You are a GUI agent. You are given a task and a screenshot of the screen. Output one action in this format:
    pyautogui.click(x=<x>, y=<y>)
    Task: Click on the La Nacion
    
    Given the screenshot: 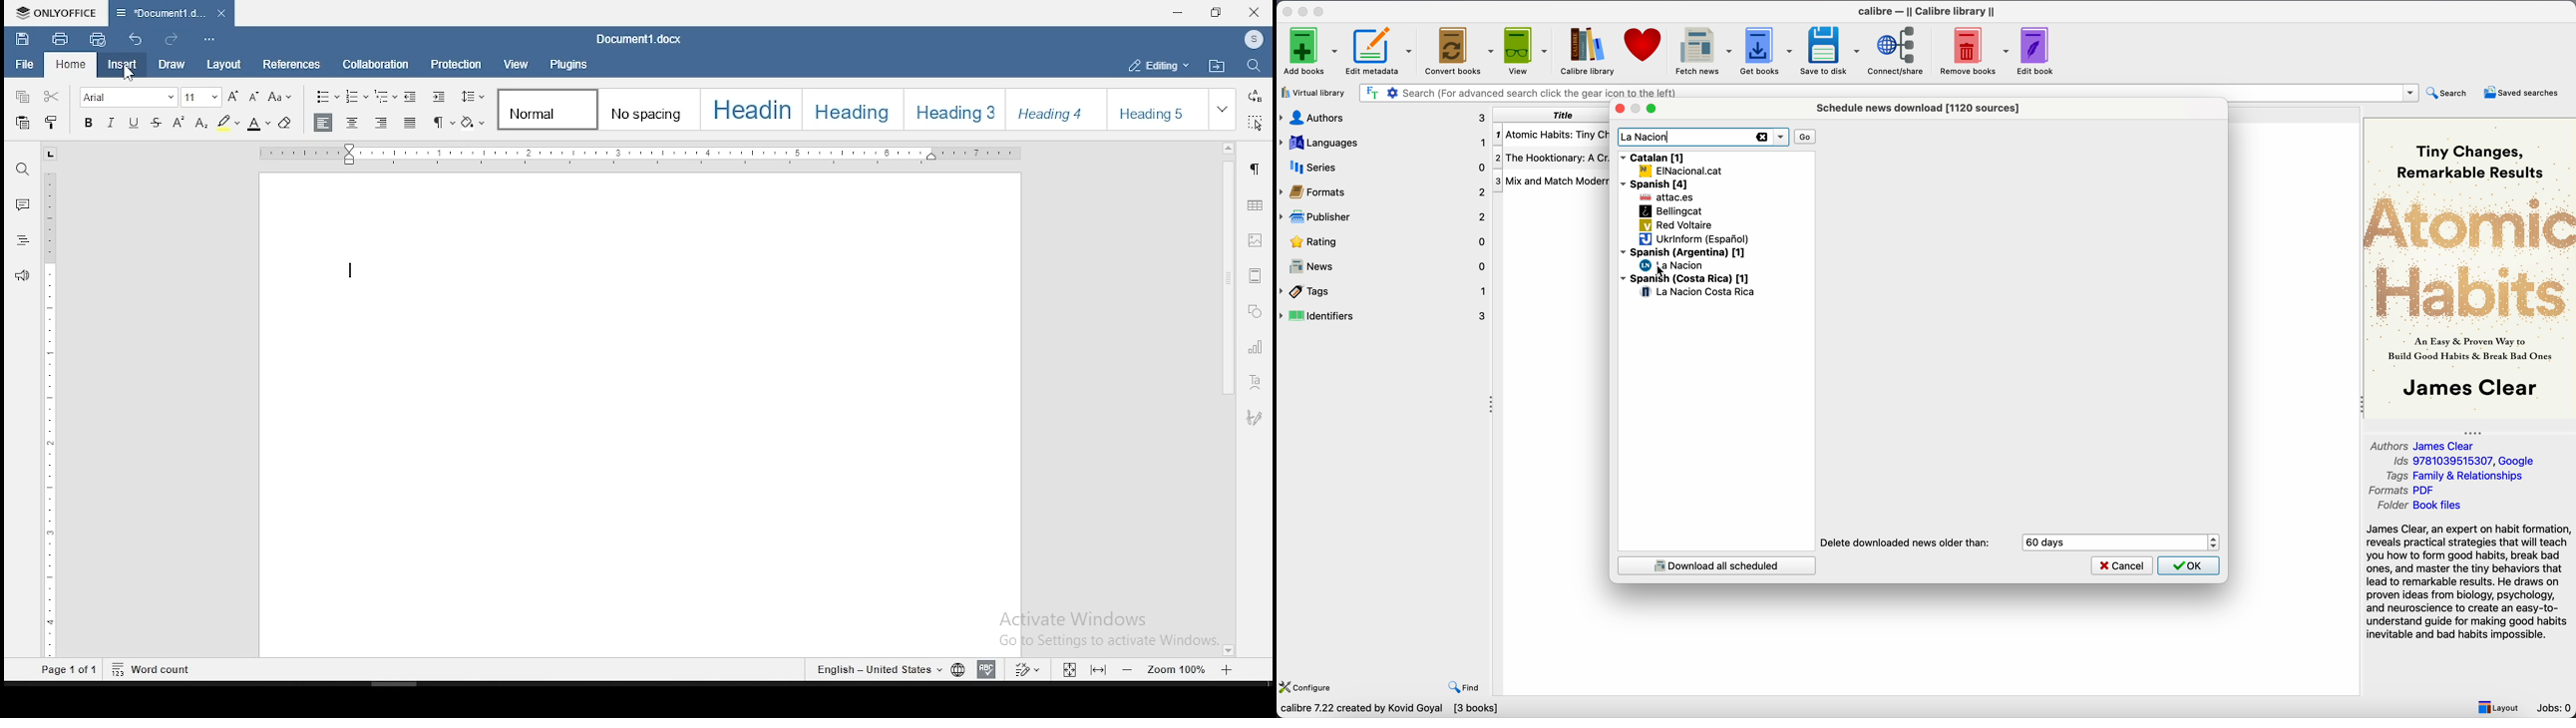 What is the action you would take?
    pyautogui.click(x=1647, y=138)
    